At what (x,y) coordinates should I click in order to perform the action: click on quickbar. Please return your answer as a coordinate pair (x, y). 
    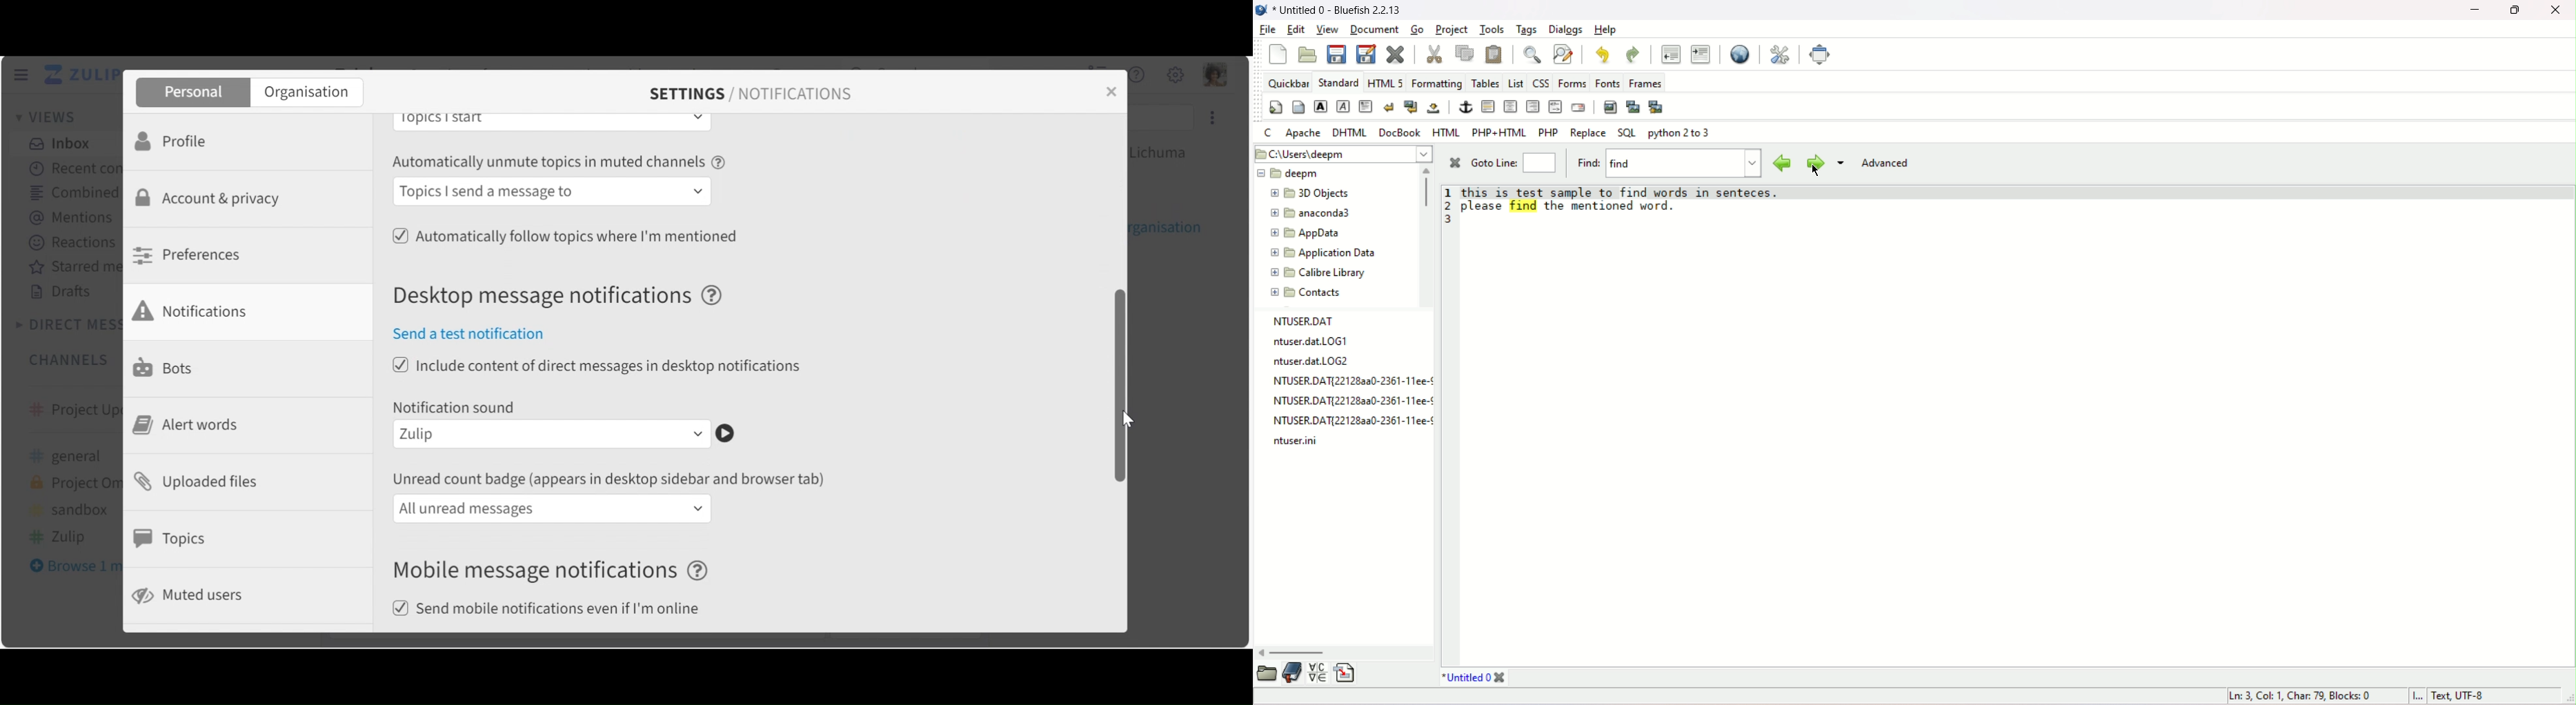
    Looking at the image, I should click on (1288, 82).